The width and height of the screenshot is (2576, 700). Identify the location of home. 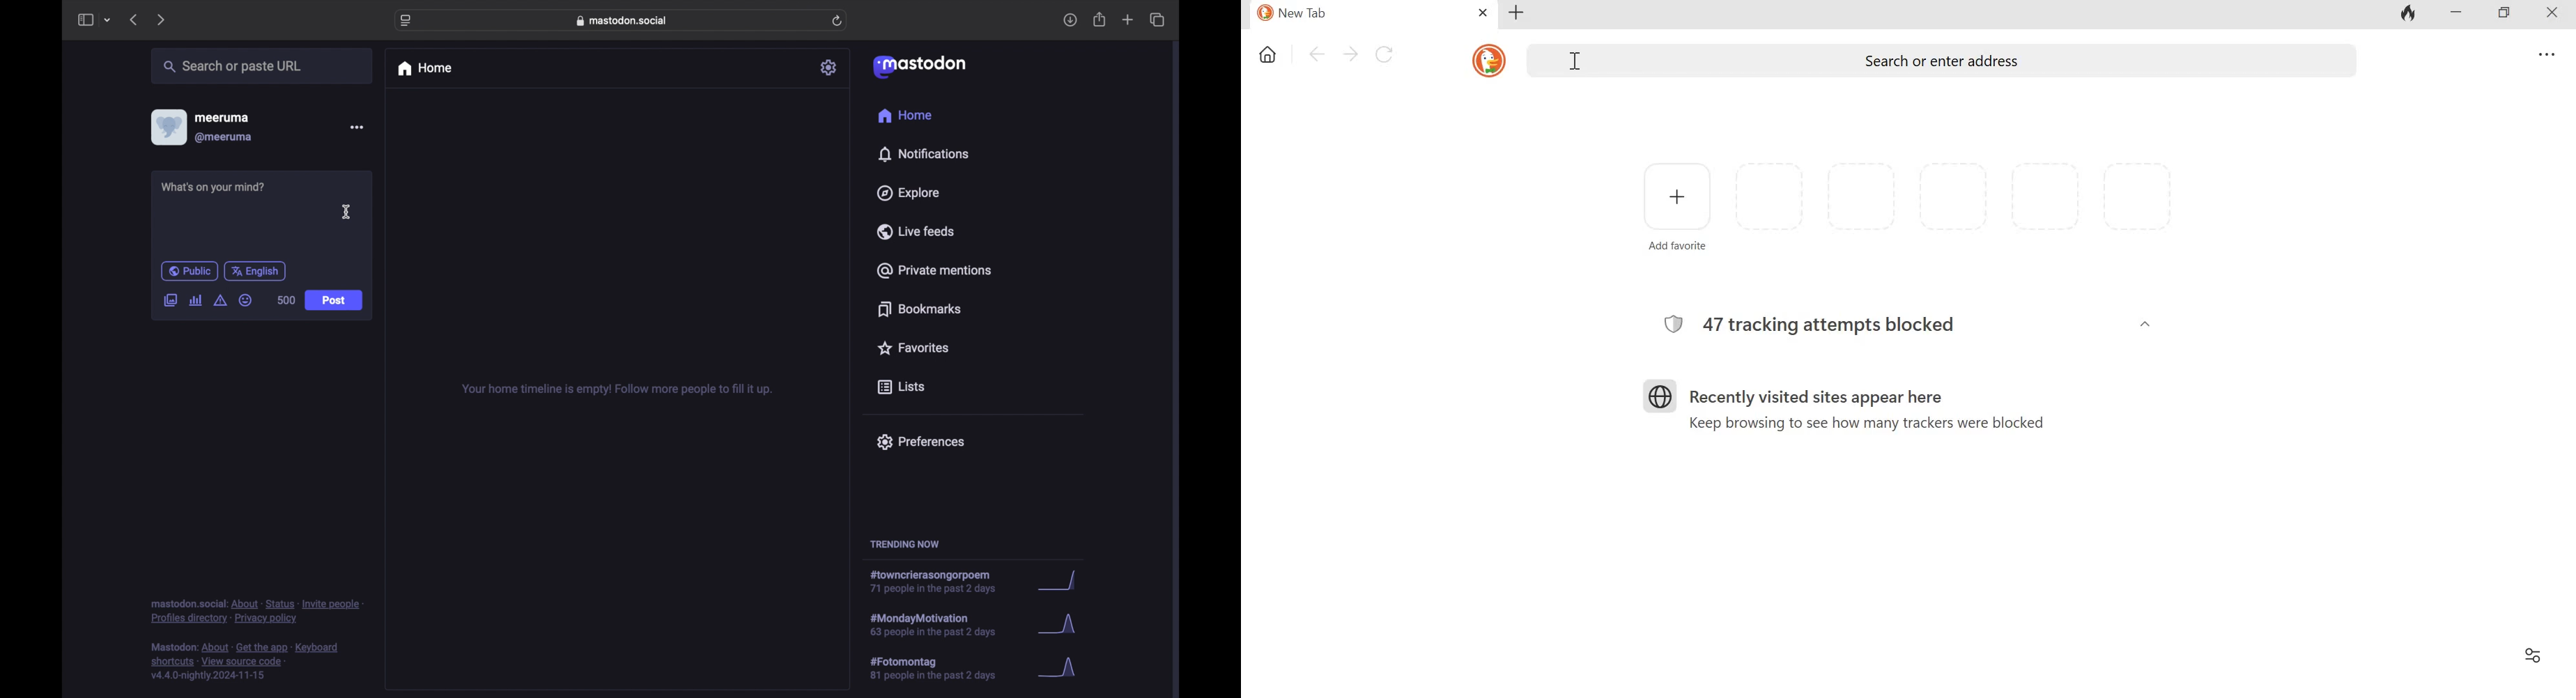
(906, 115).